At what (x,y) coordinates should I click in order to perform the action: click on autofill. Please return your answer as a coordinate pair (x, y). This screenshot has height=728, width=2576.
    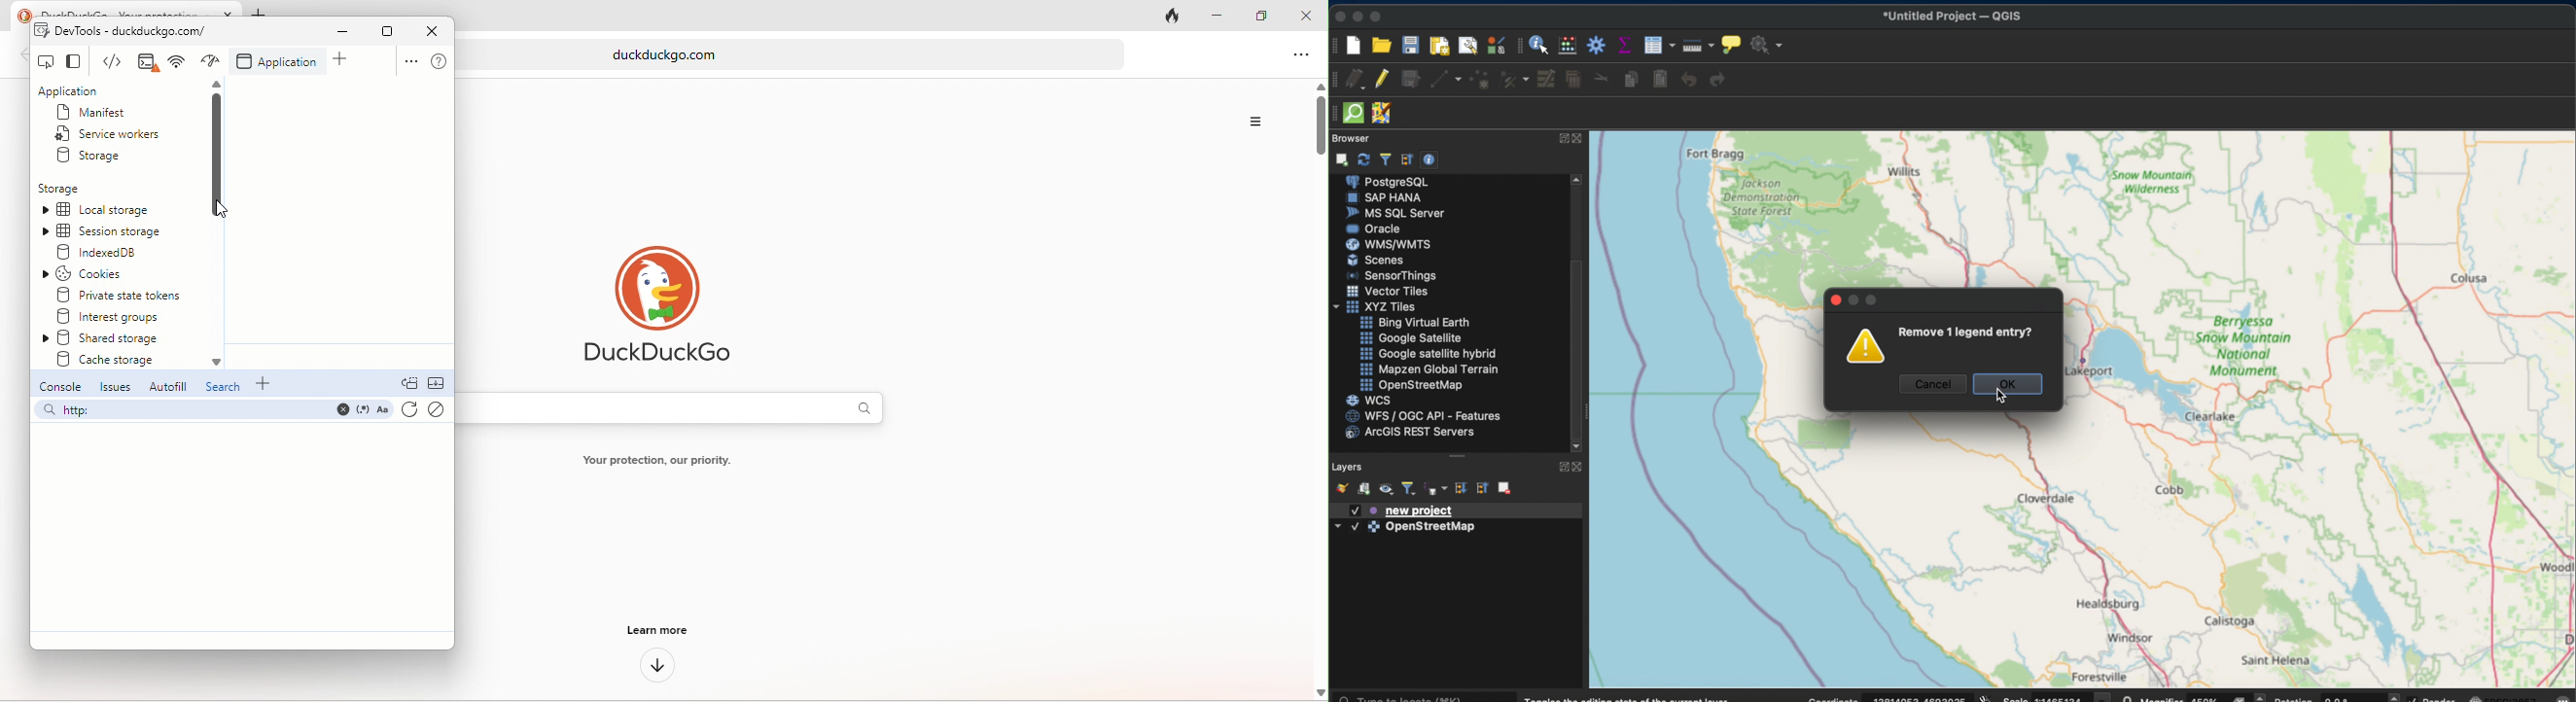
    Looking at the image, I should click on (165, 386).